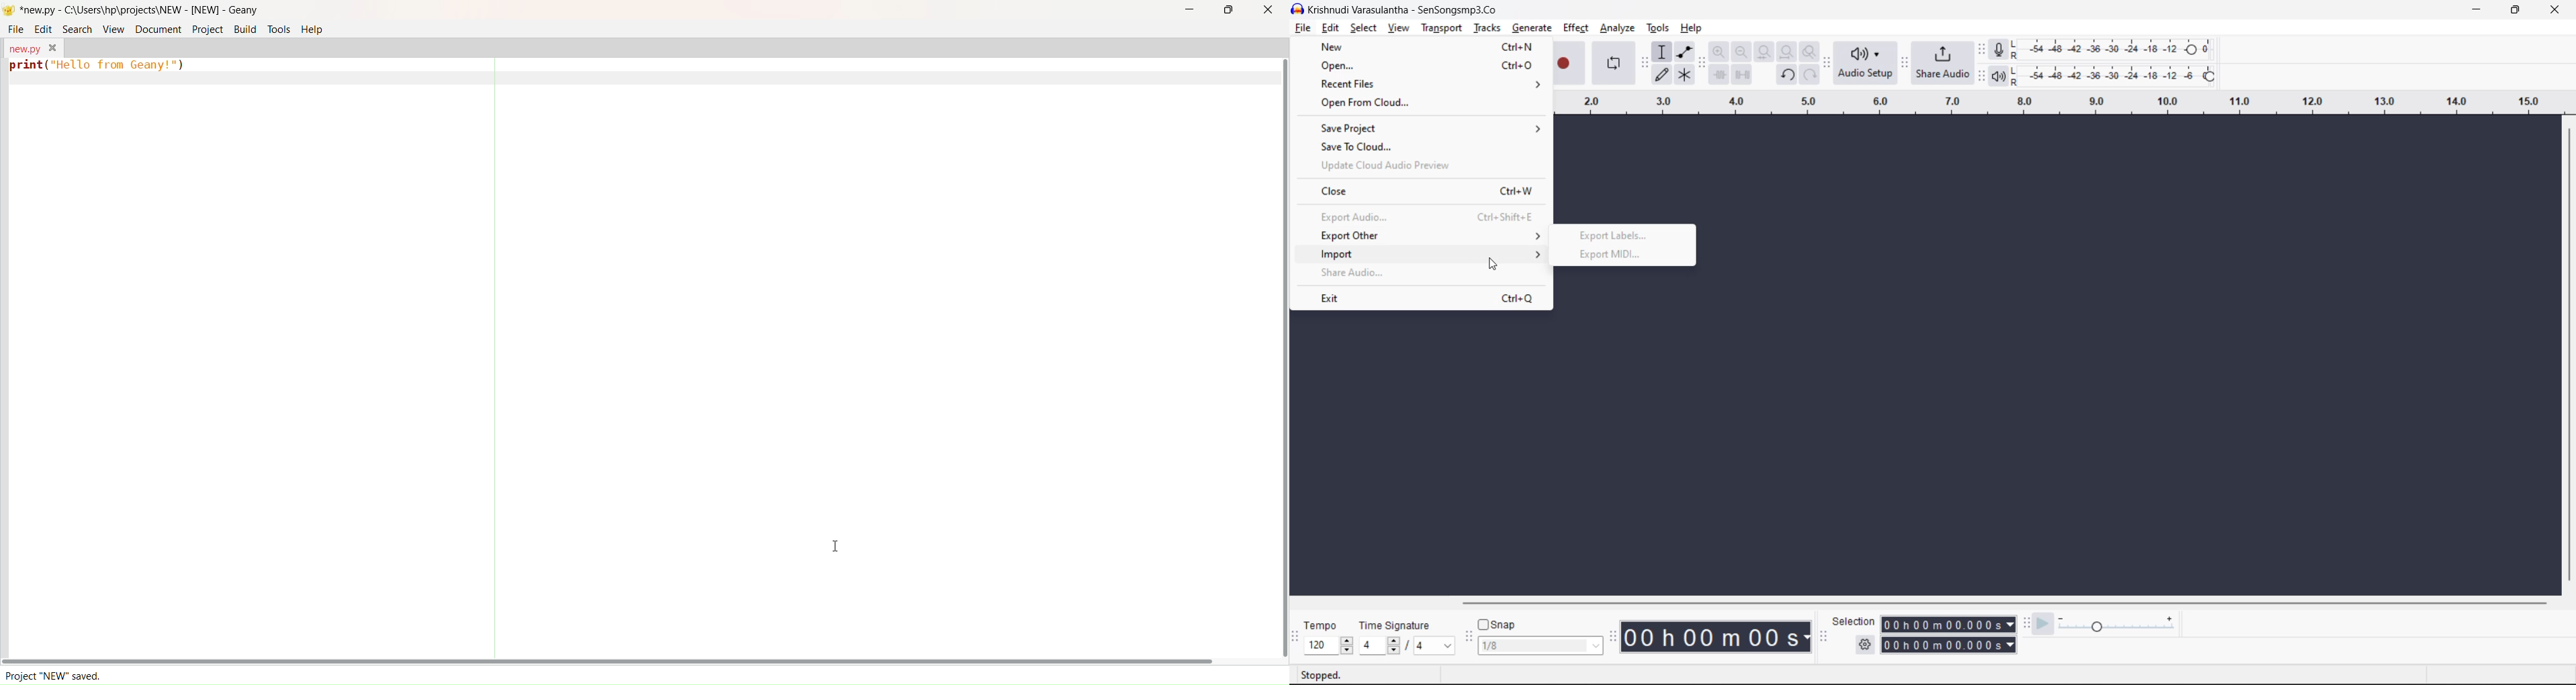 This screenshot has height=700, width=2576. I want to click on effect, so click(1576, 28).